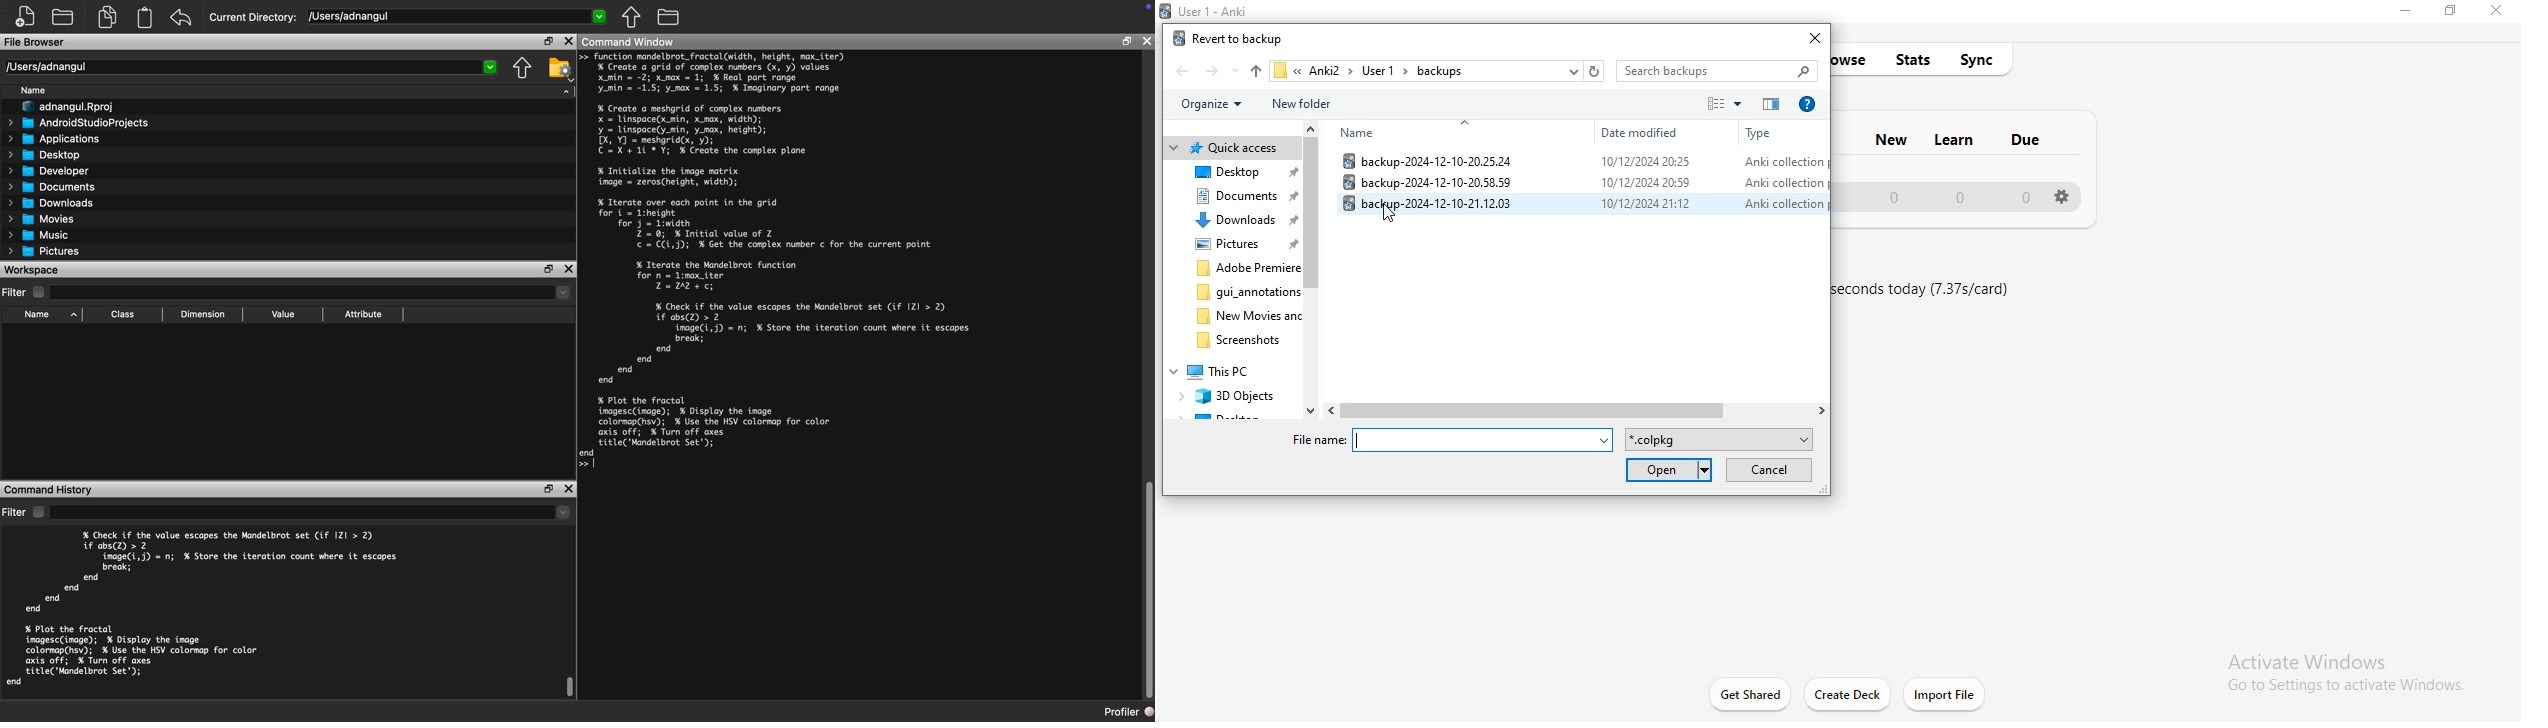 The height and width of the screenshot is (728, 2548). I want to click on minimise, so click(2403, 13).